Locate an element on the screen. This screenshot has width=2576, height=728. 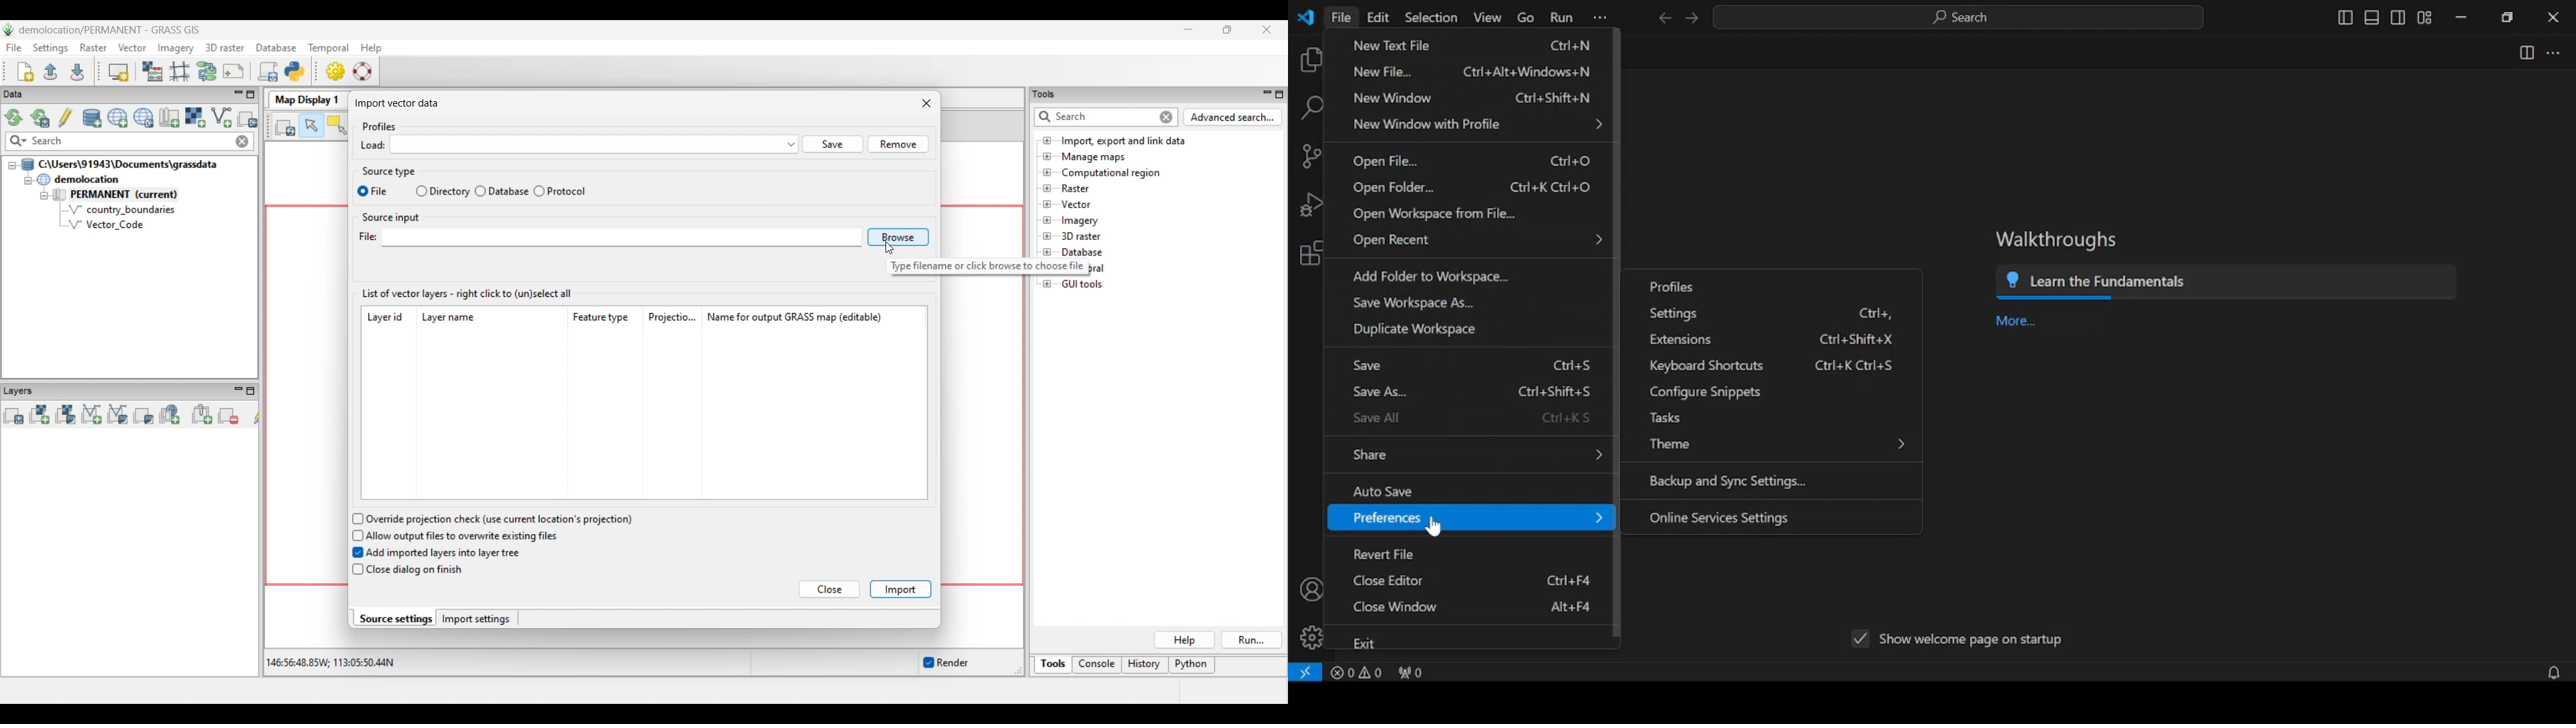
Tools, current selection is located at coordinates (1054, 665).